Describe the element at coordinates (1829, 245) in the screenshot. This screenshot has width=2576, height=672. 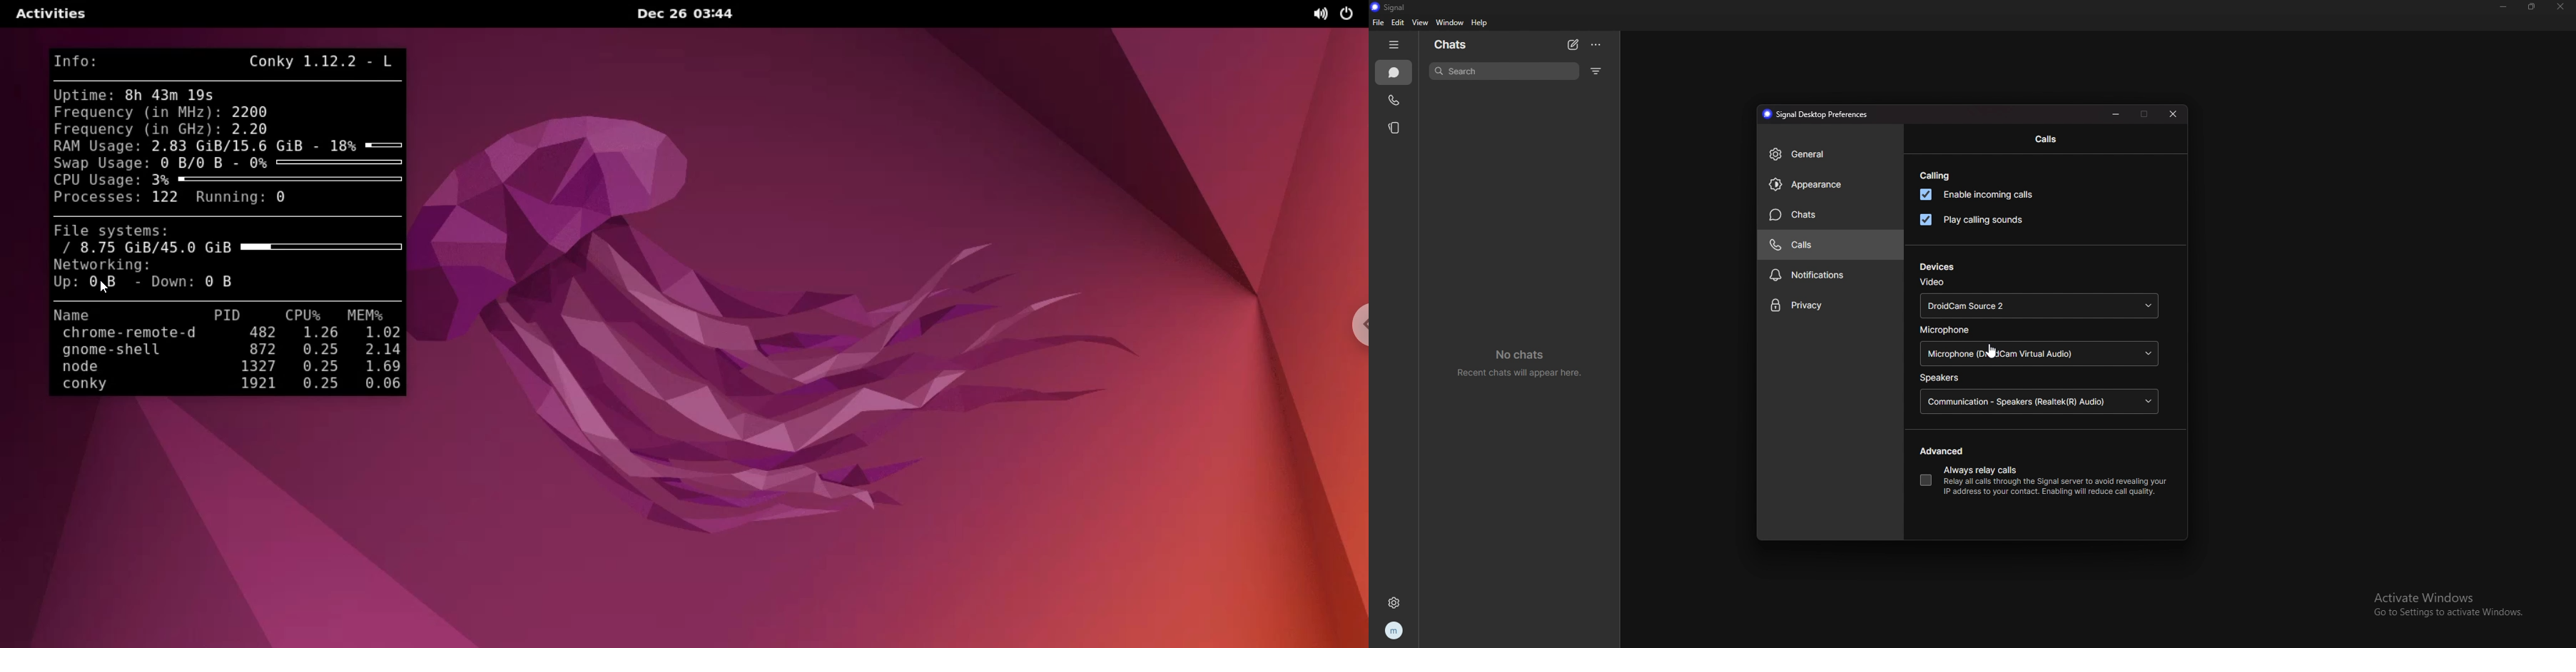
I see `calls` at that location.